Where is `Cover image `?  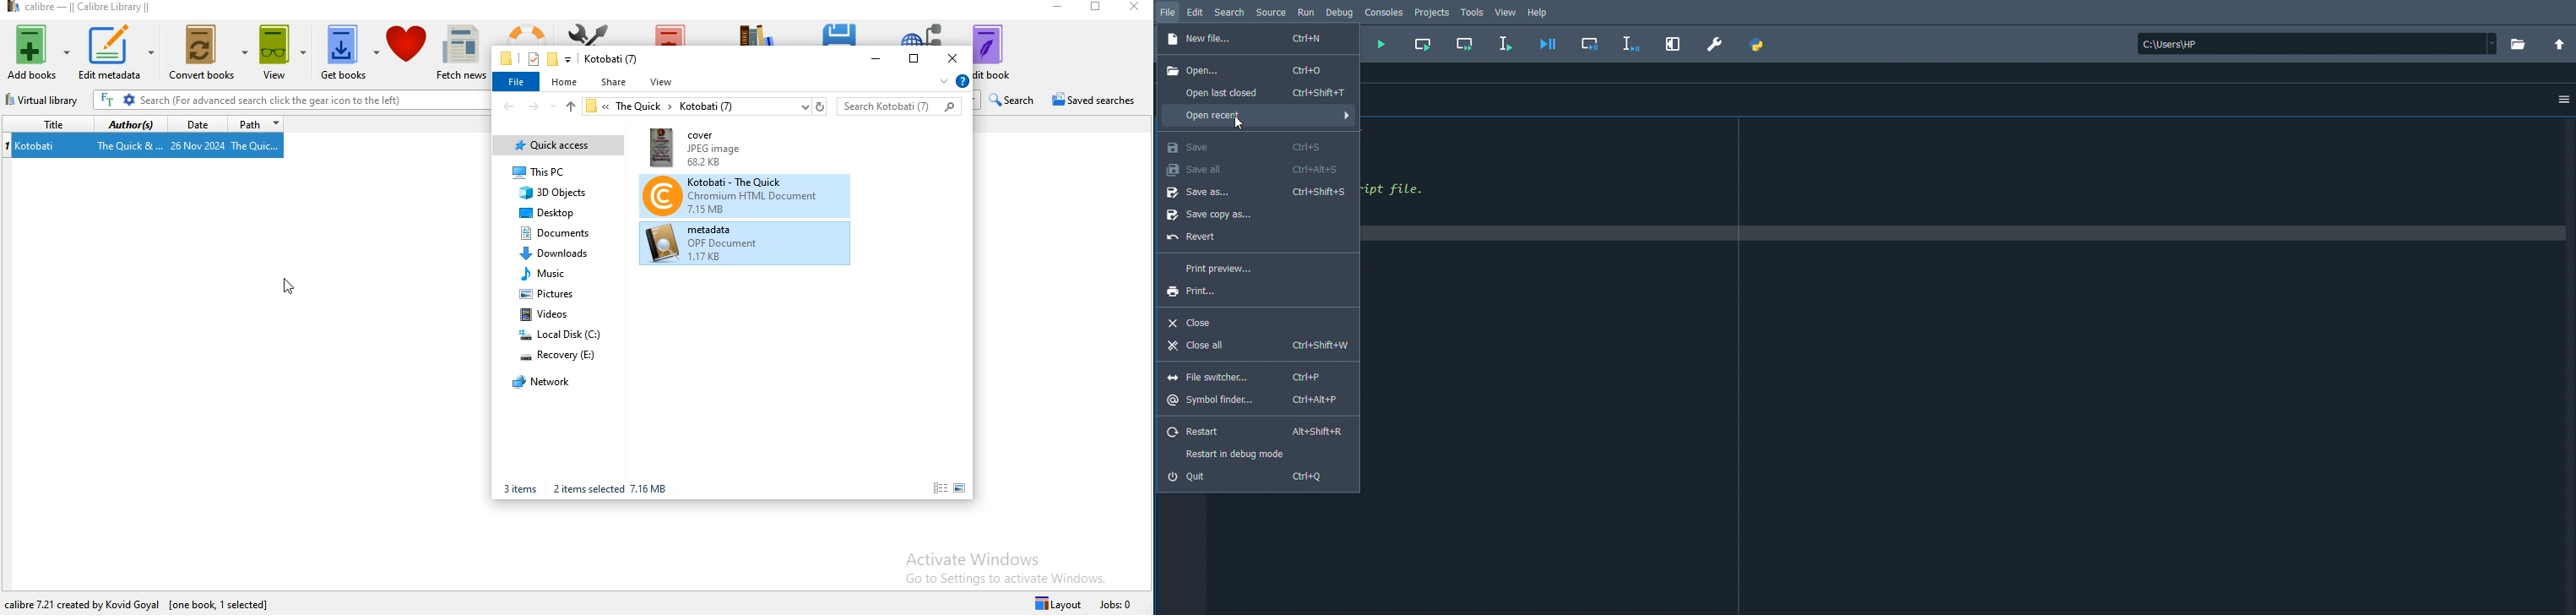
Cover image  is located at coordinates (708, 149).